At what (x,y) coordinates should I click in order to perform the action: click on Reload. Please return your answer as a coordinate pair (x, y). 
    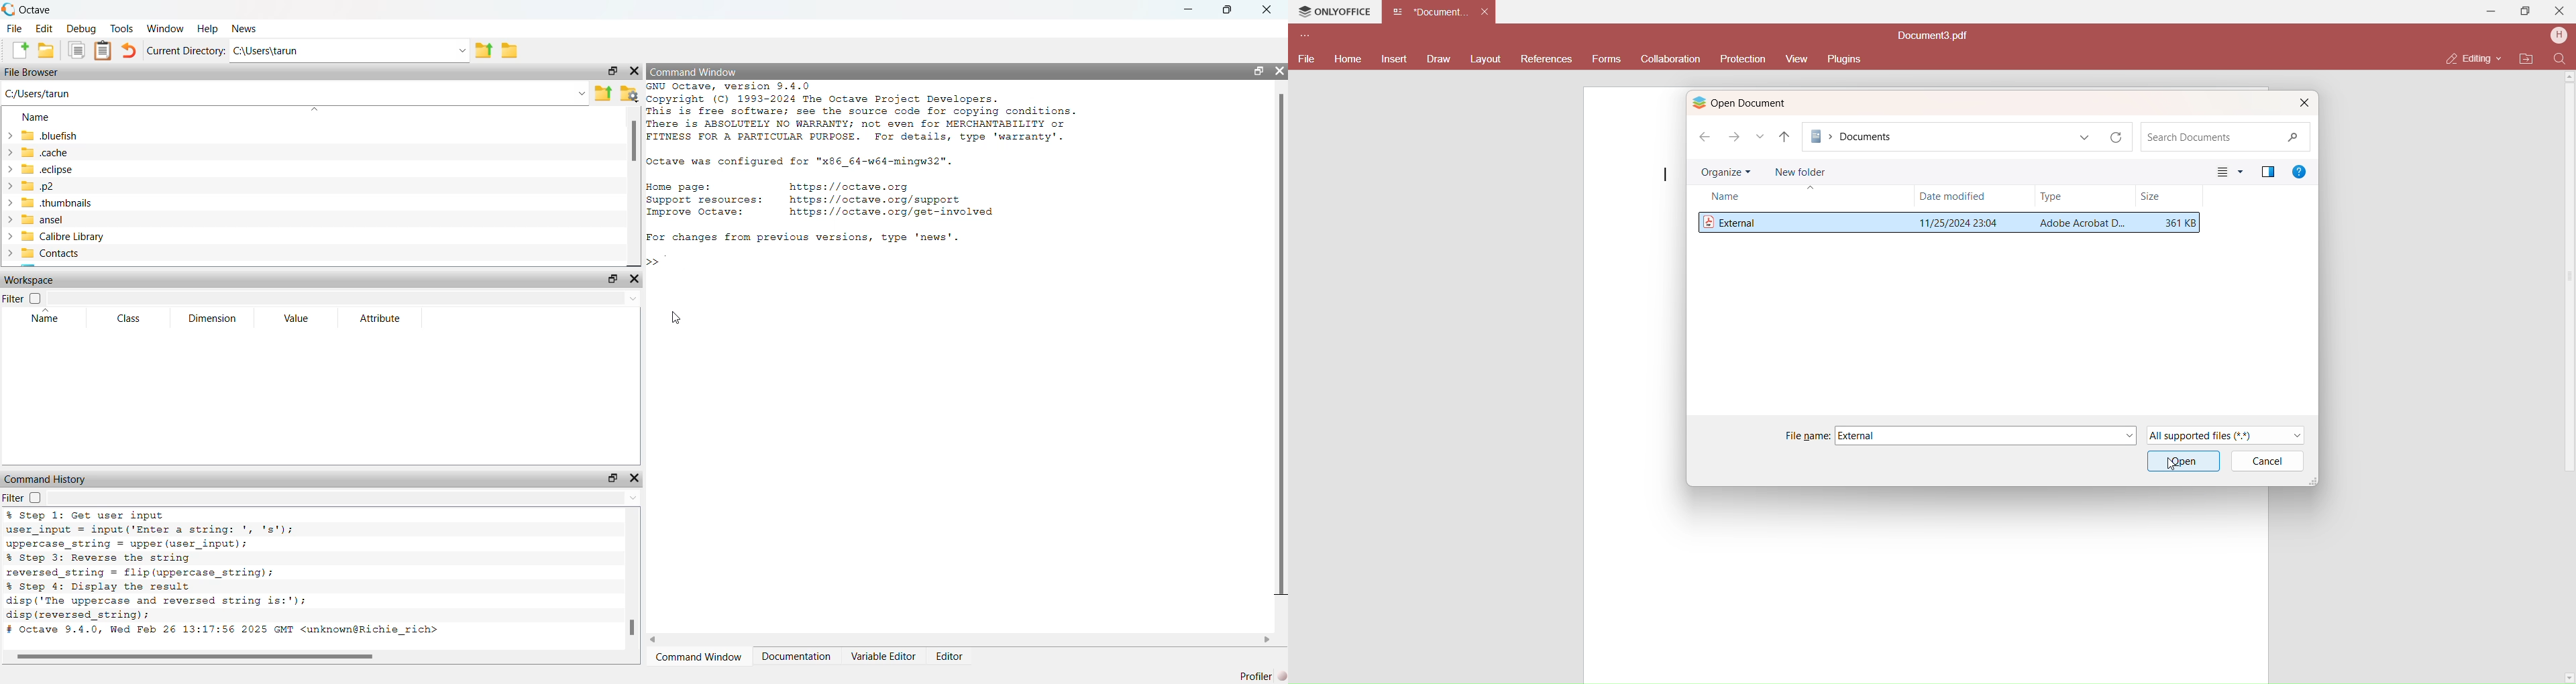
    Looking at the image, I should click on (2120, 137).